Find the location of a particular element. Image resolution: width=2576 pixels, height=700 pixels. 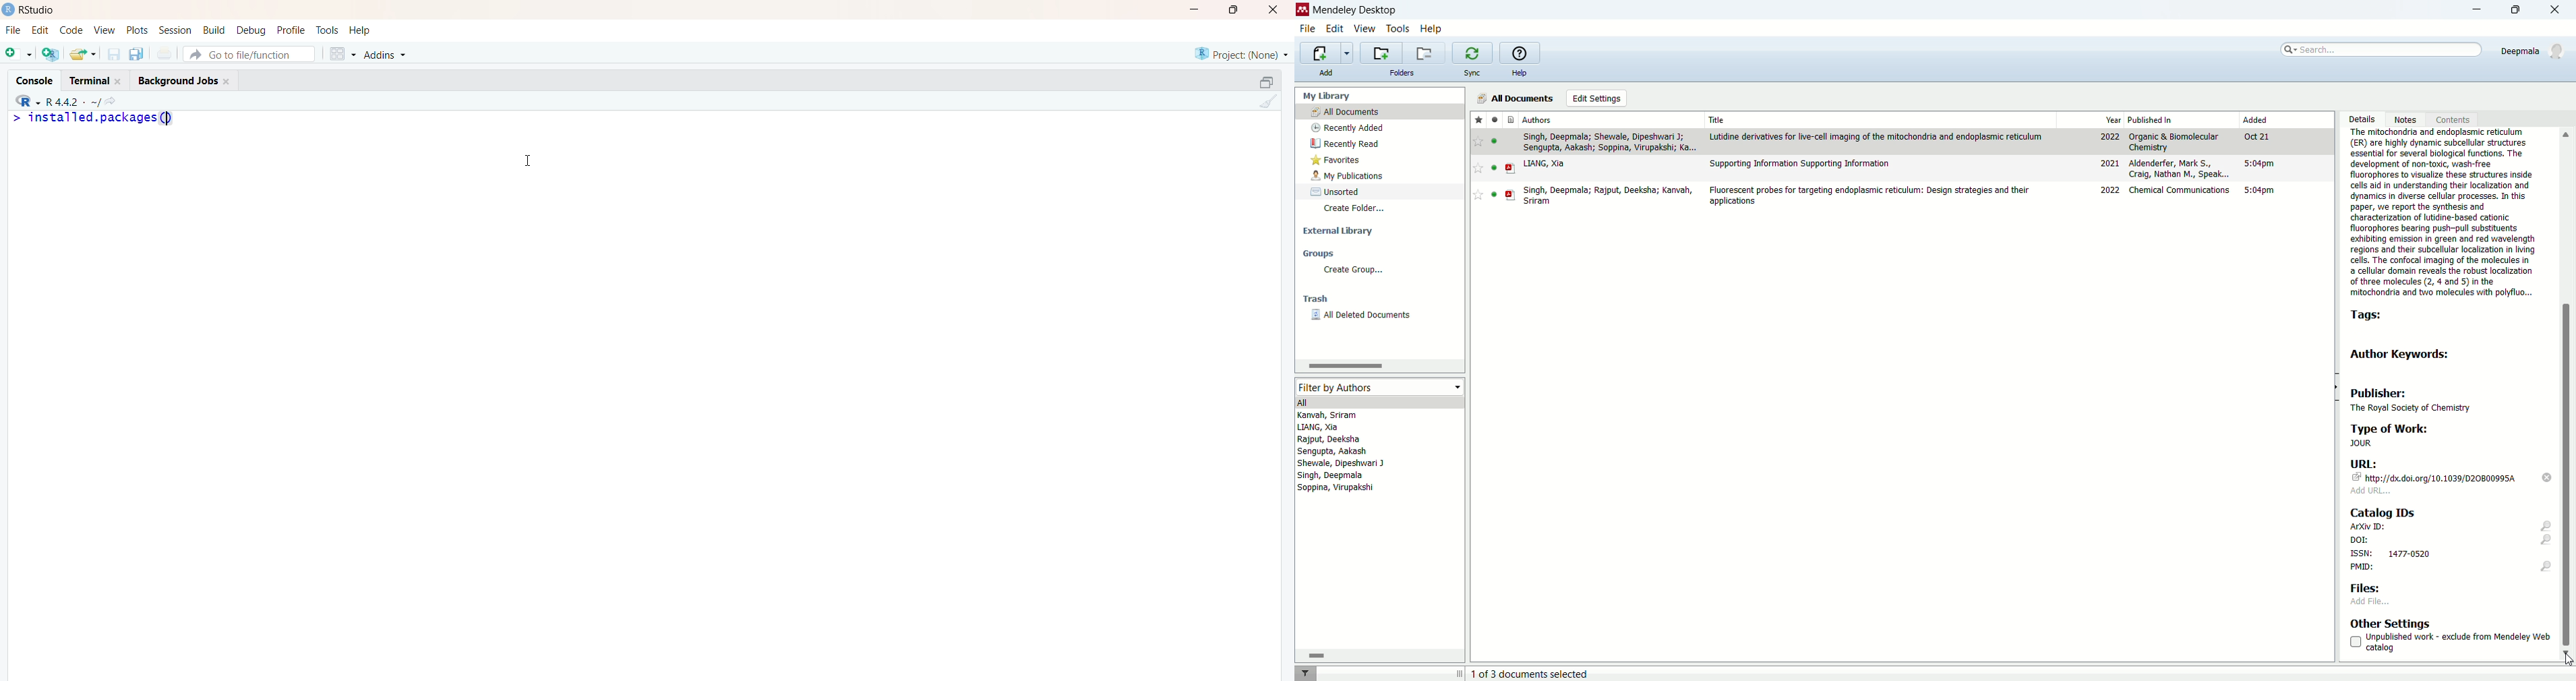

save current document is located at coordinates (114, 56).